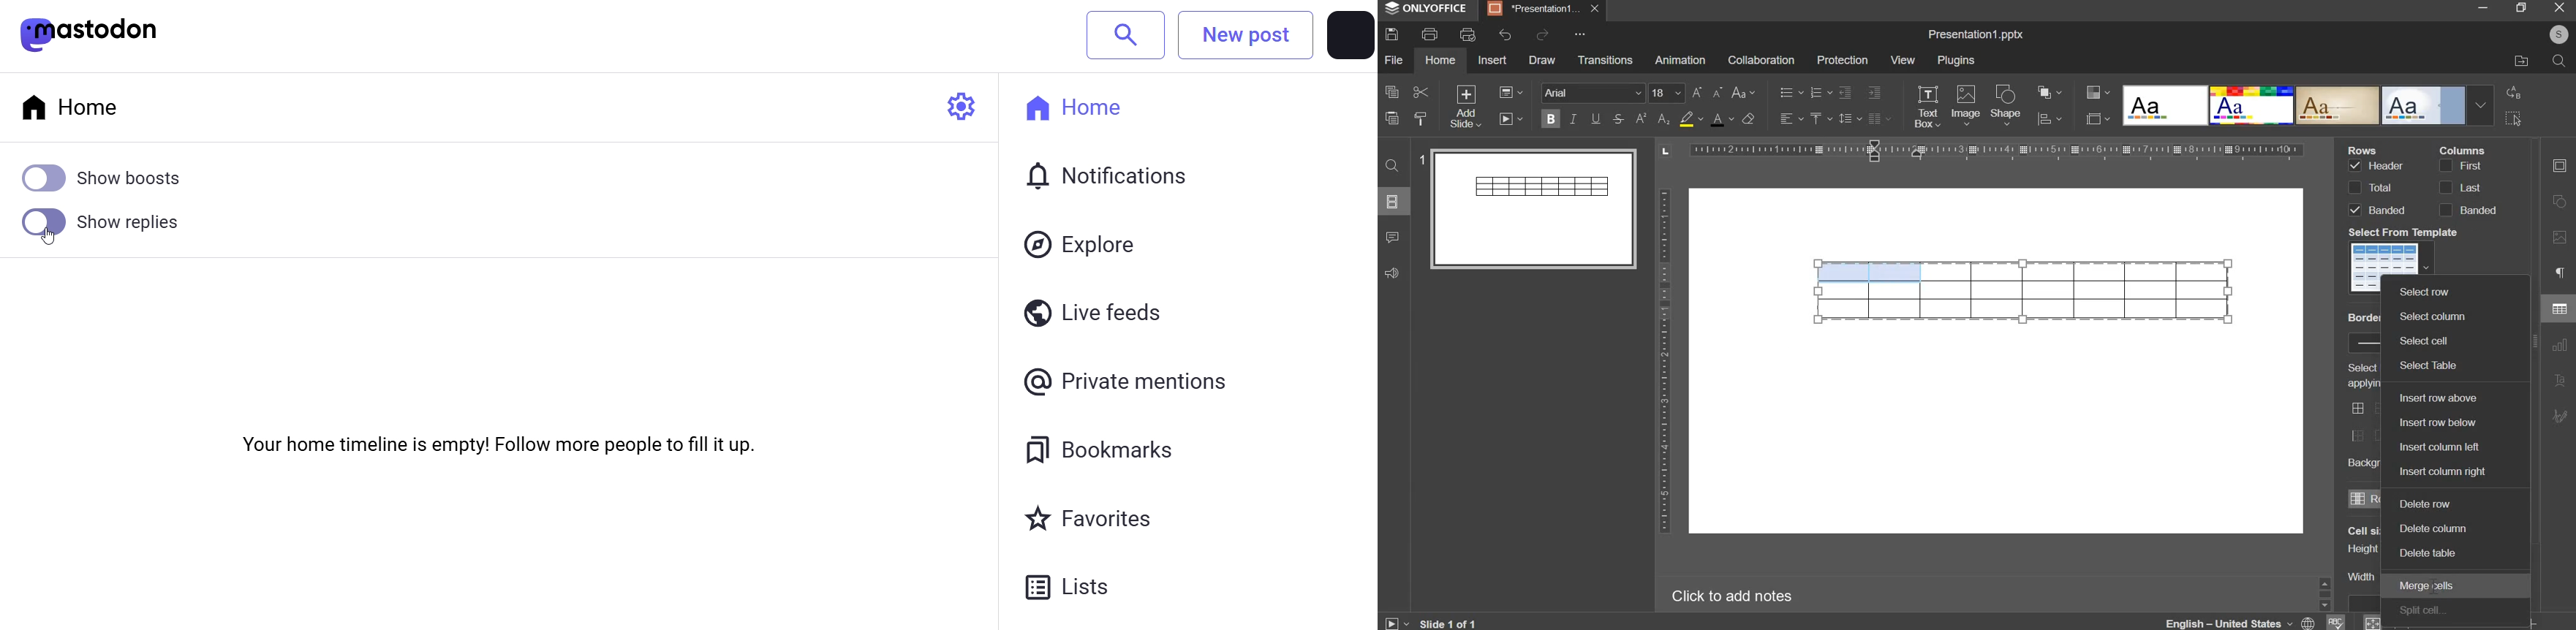  Describe the element at coordinates (69, 109) in the screenshot. I see `home tab` at that location.